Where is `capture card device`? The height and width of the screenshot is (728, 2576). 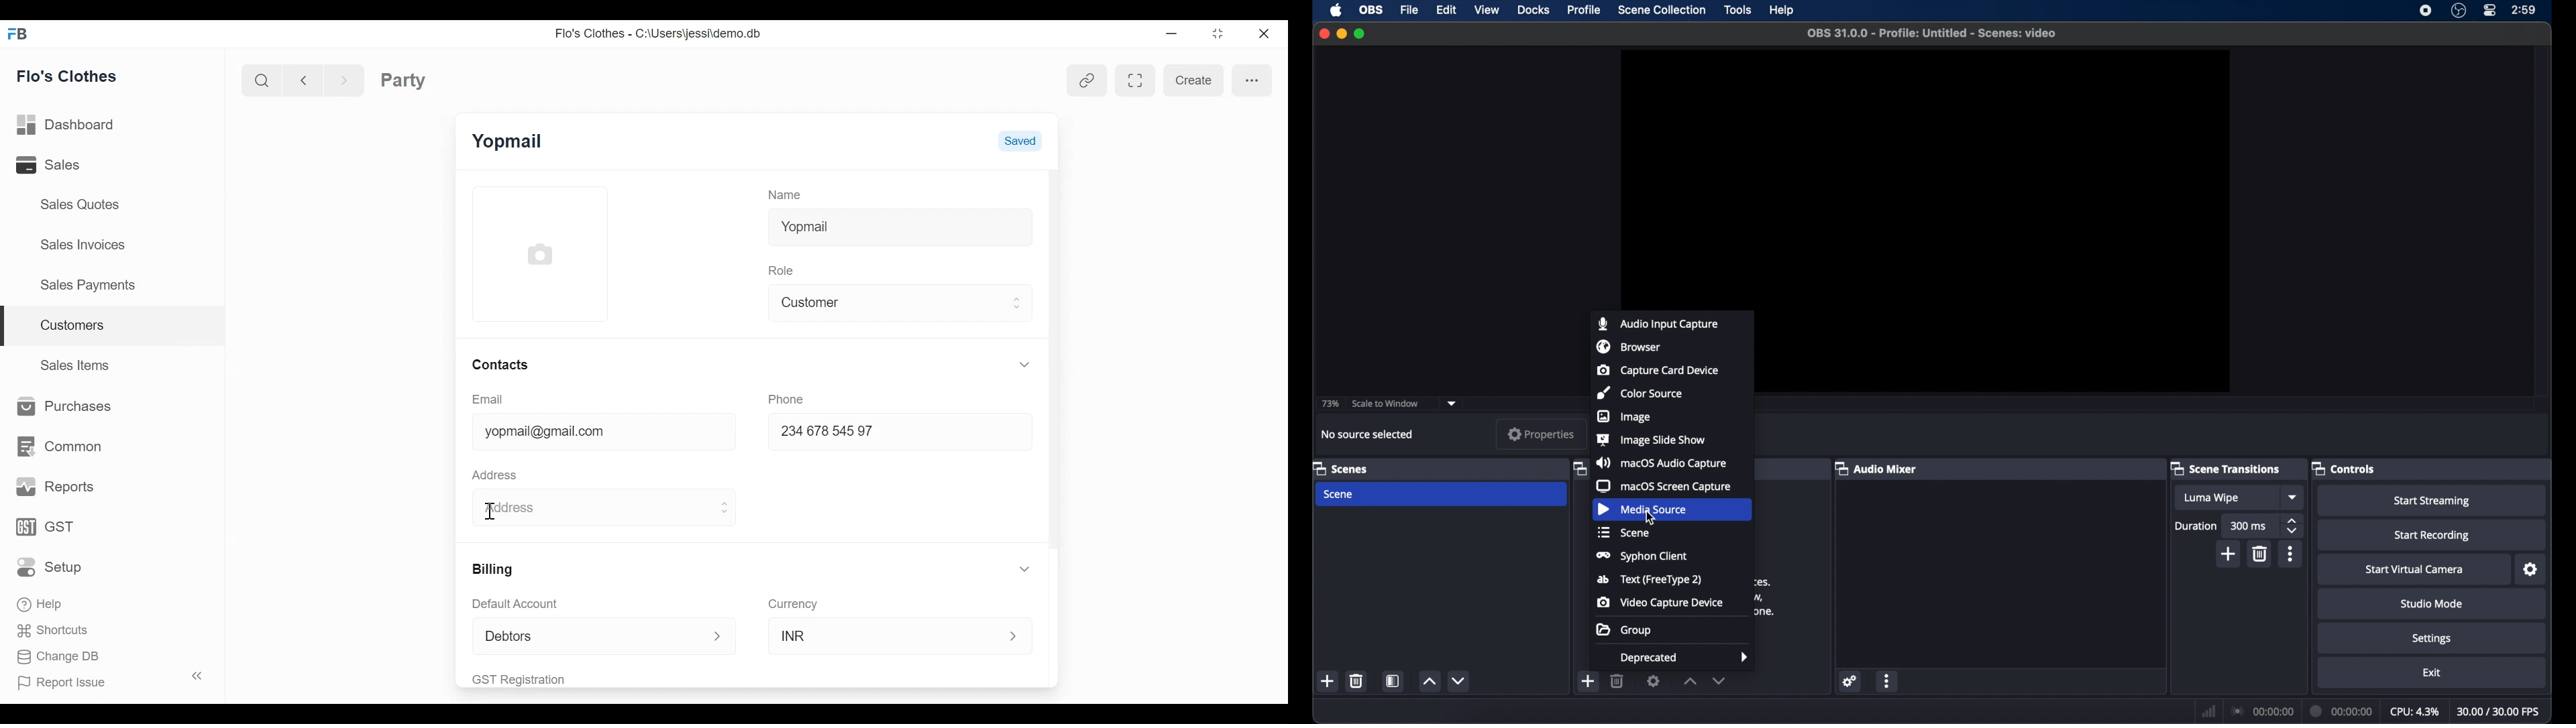
capture card device is located at coordinates (1658, 369).